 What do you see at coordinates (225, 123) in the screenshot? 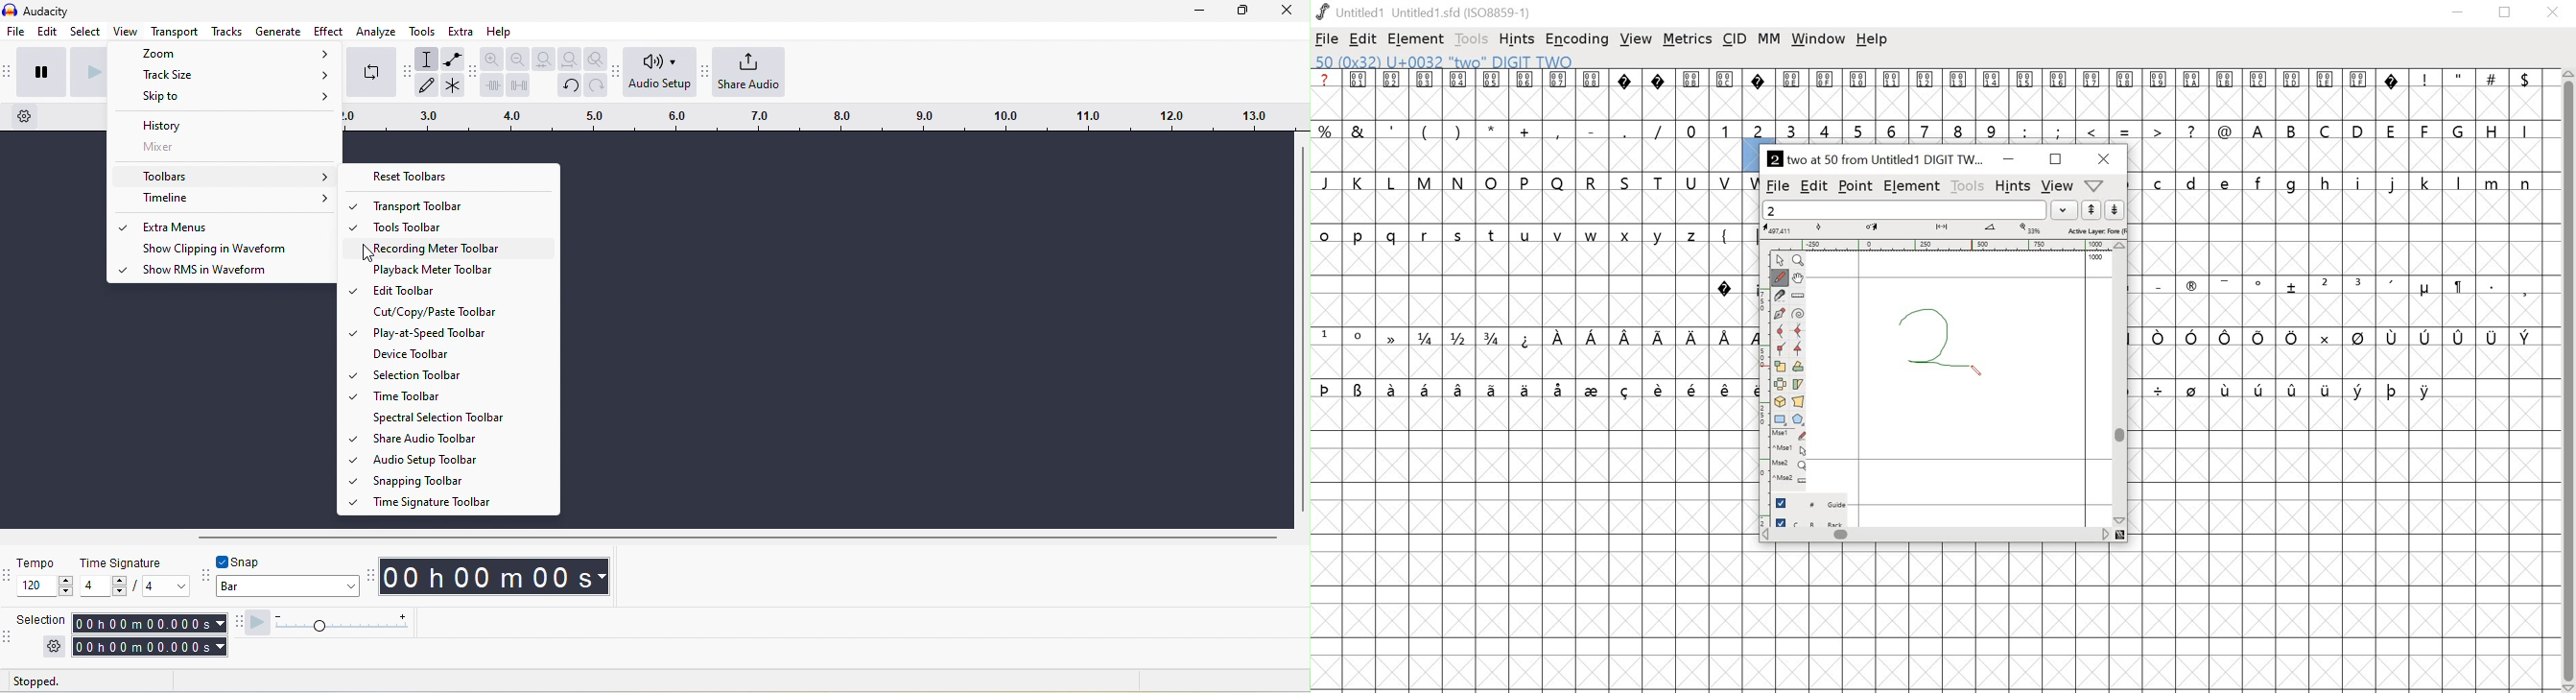
I see `history ` at bounding box center [225, 123].